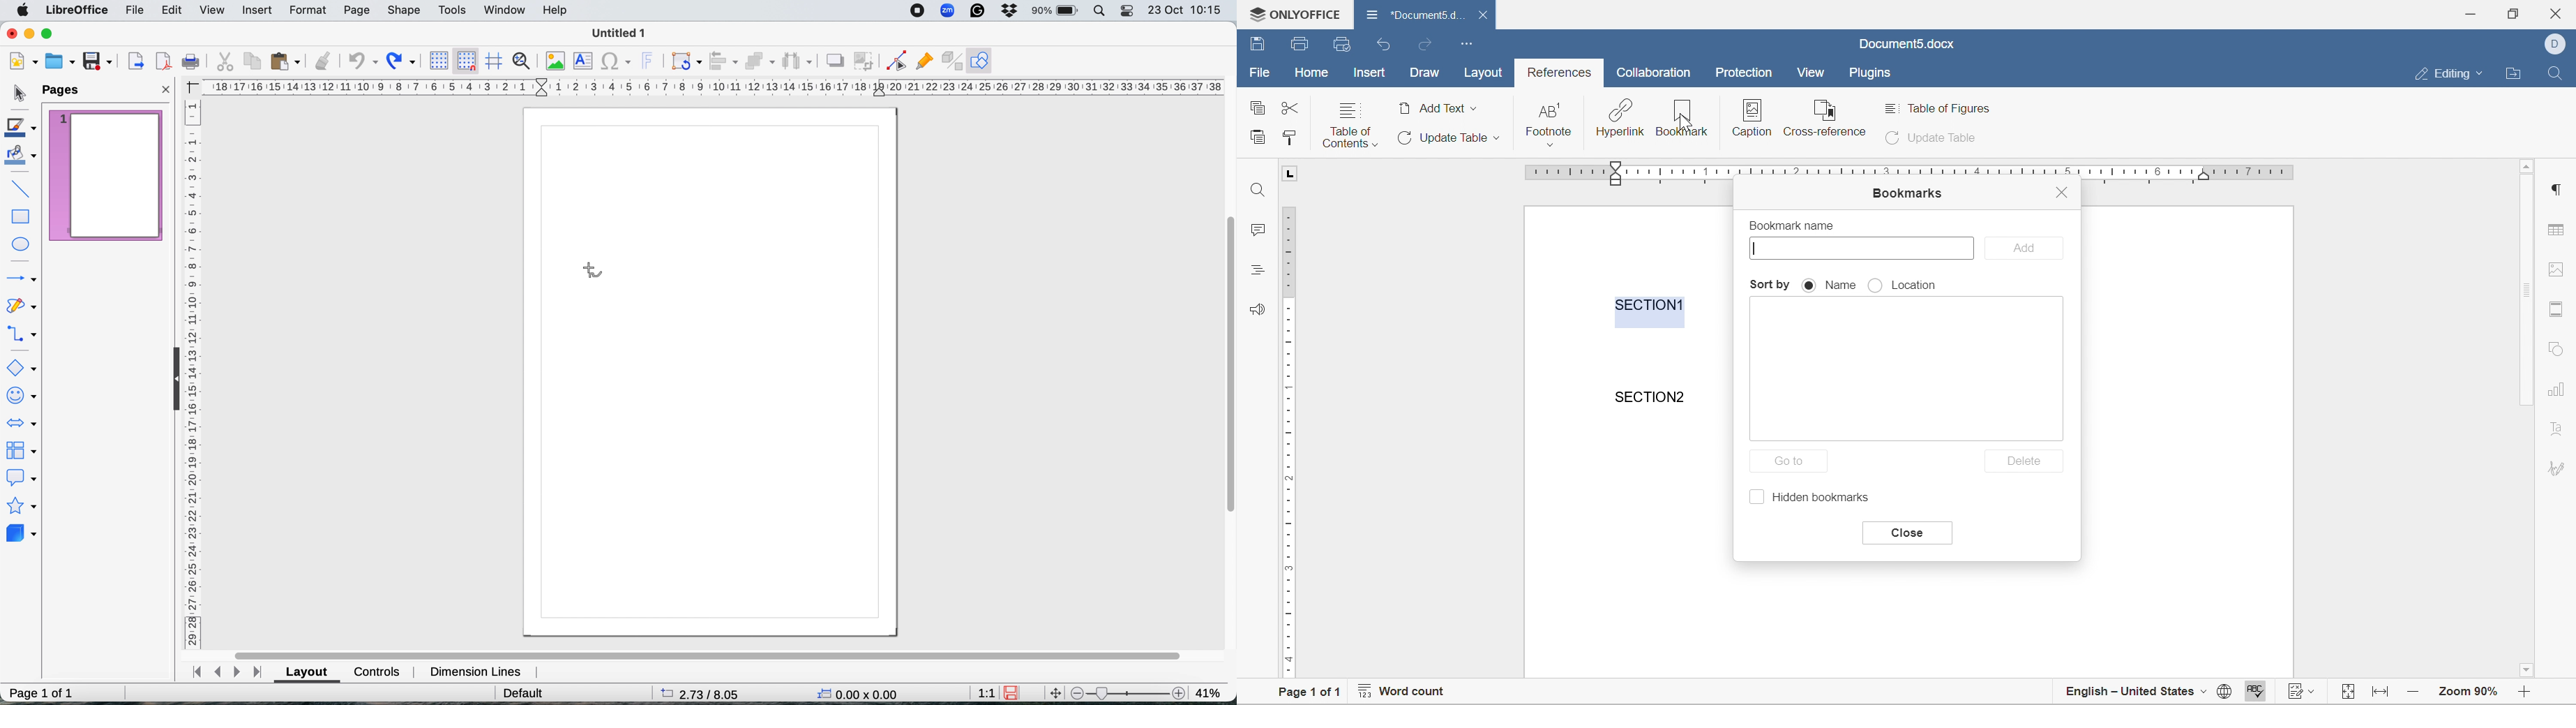  Describe the element at coordinates (103, 177) in the screenshot. I see `current page` at that location.